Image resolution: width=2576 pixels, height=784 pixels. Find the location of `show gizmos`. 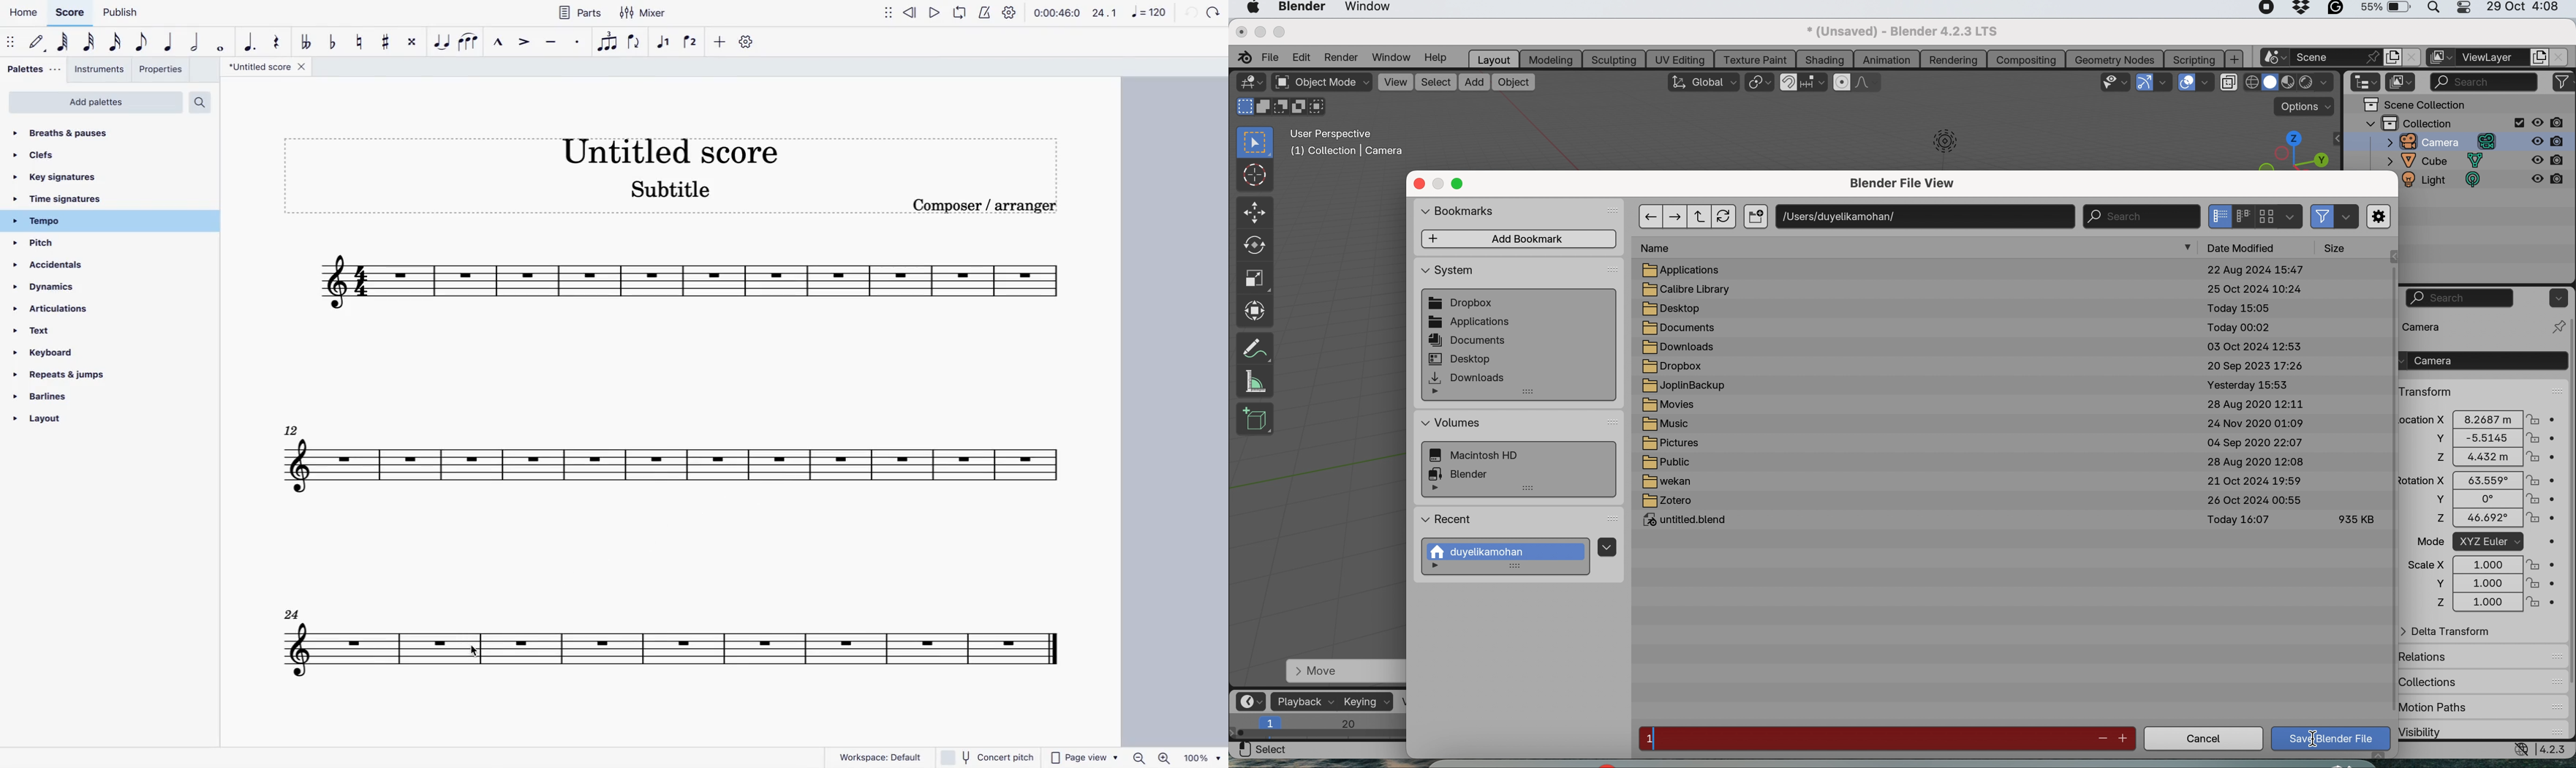

show gizmos is located at coordinates (2144, 82).